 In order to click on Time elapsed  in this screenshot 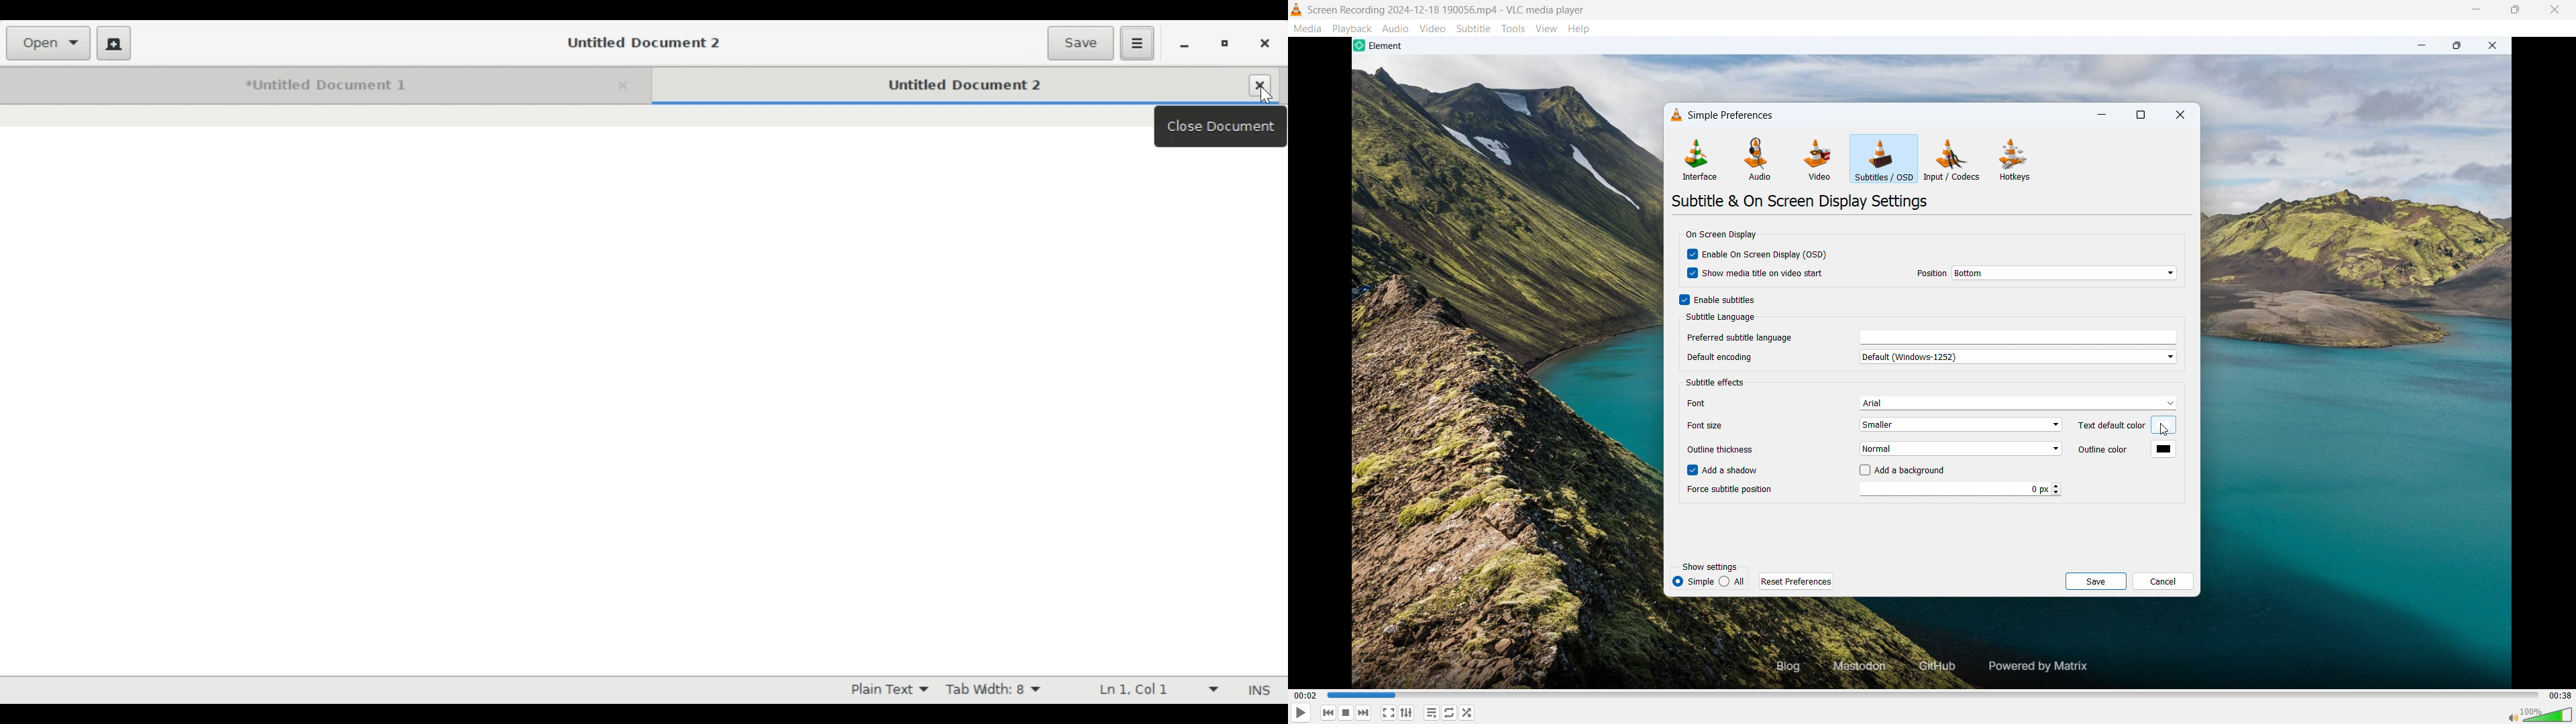, I will do `click(1305, 695)`.